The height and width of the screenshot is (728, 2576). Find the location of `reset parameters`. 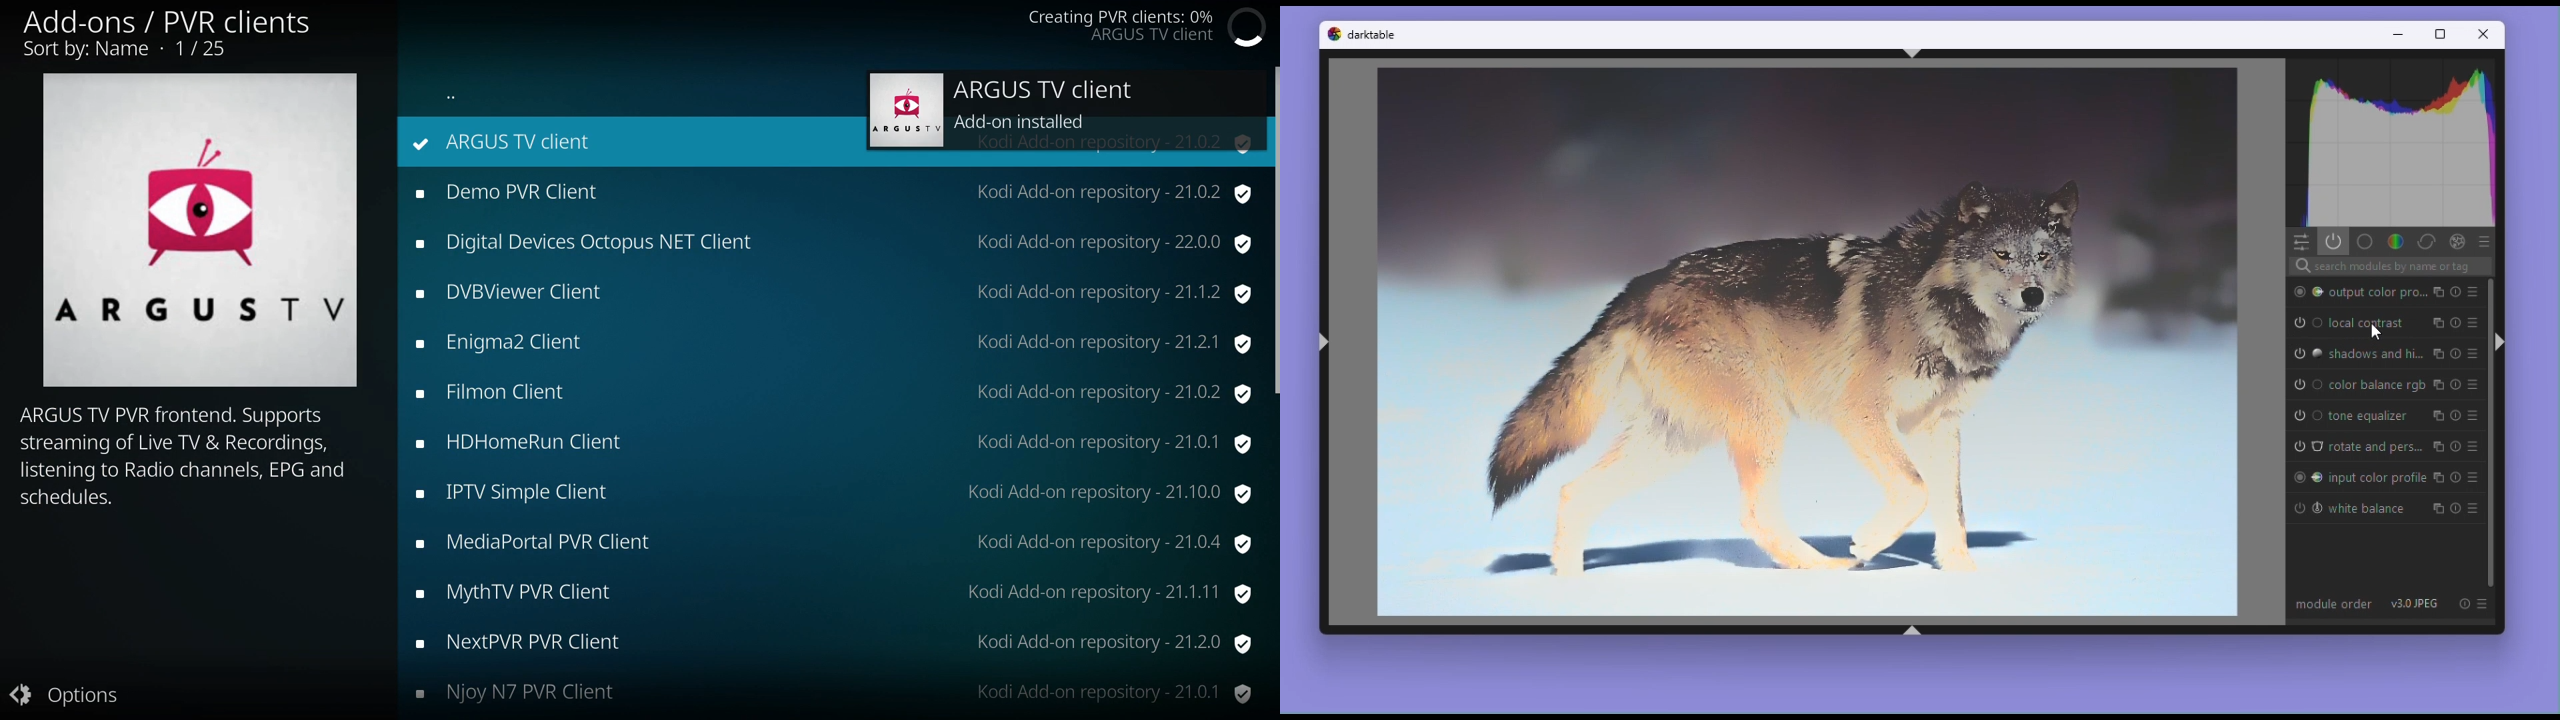

reset parameters is located at coordinates (2453, 354).